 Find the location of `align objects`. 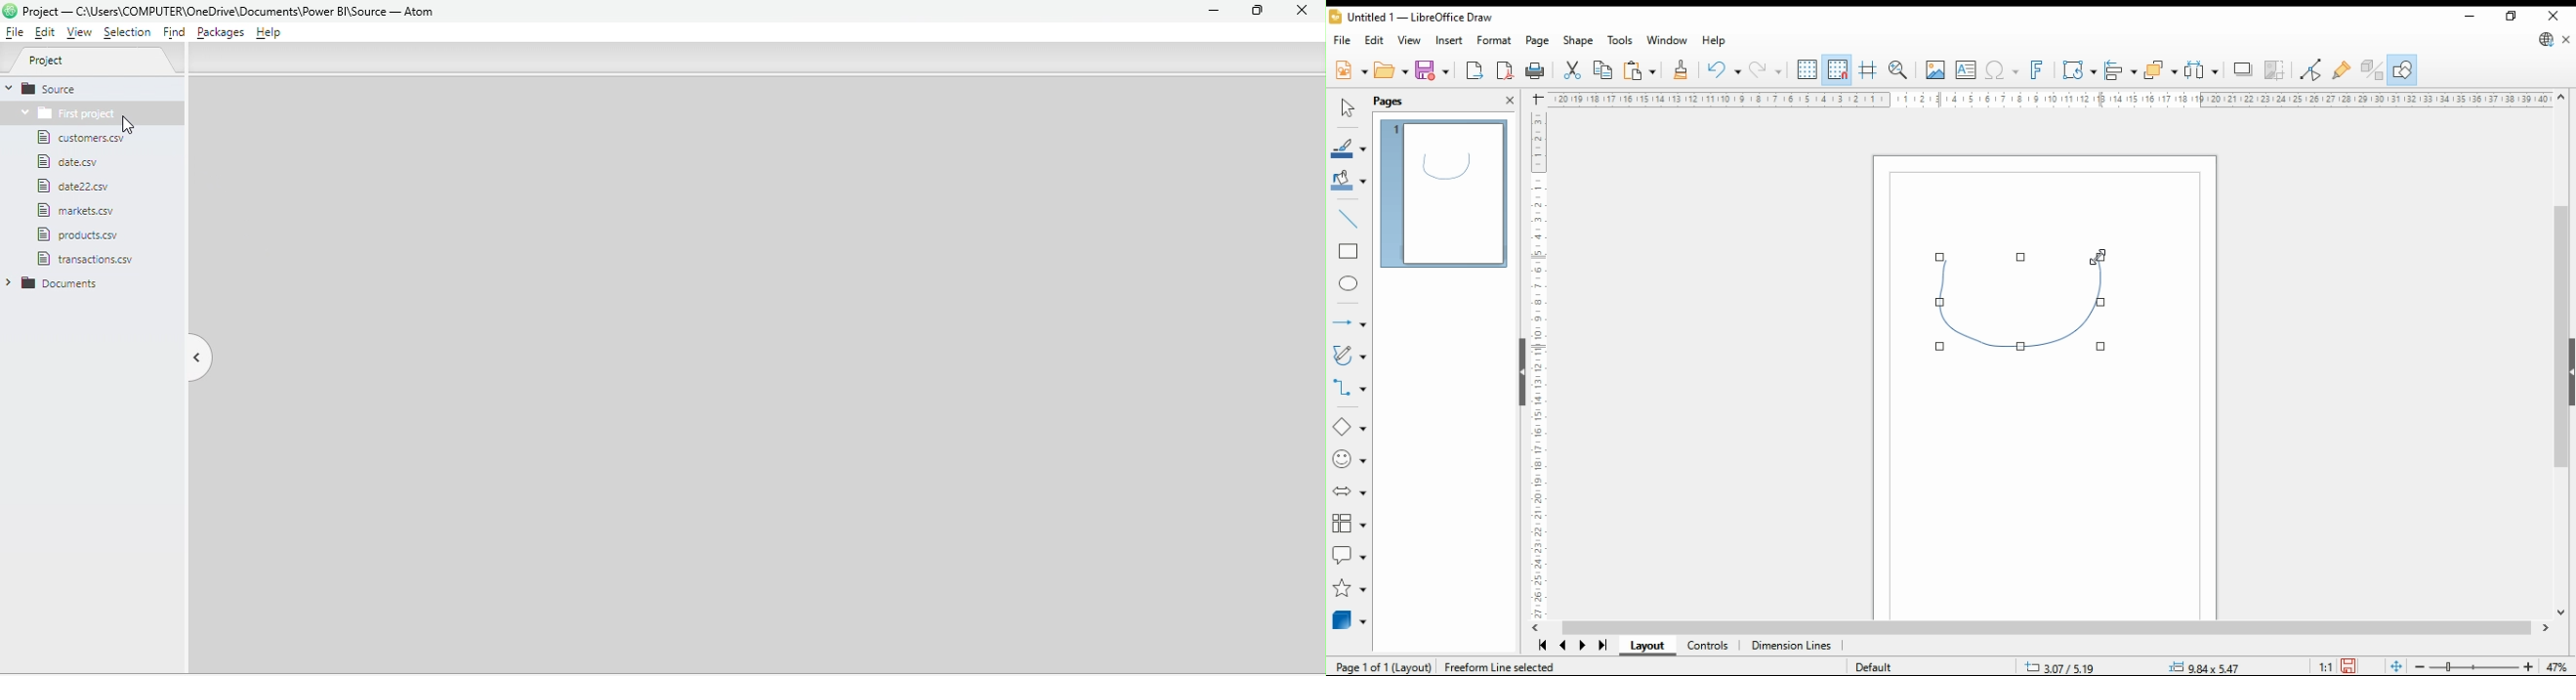

align objects is located at coordinates (2121, 70).